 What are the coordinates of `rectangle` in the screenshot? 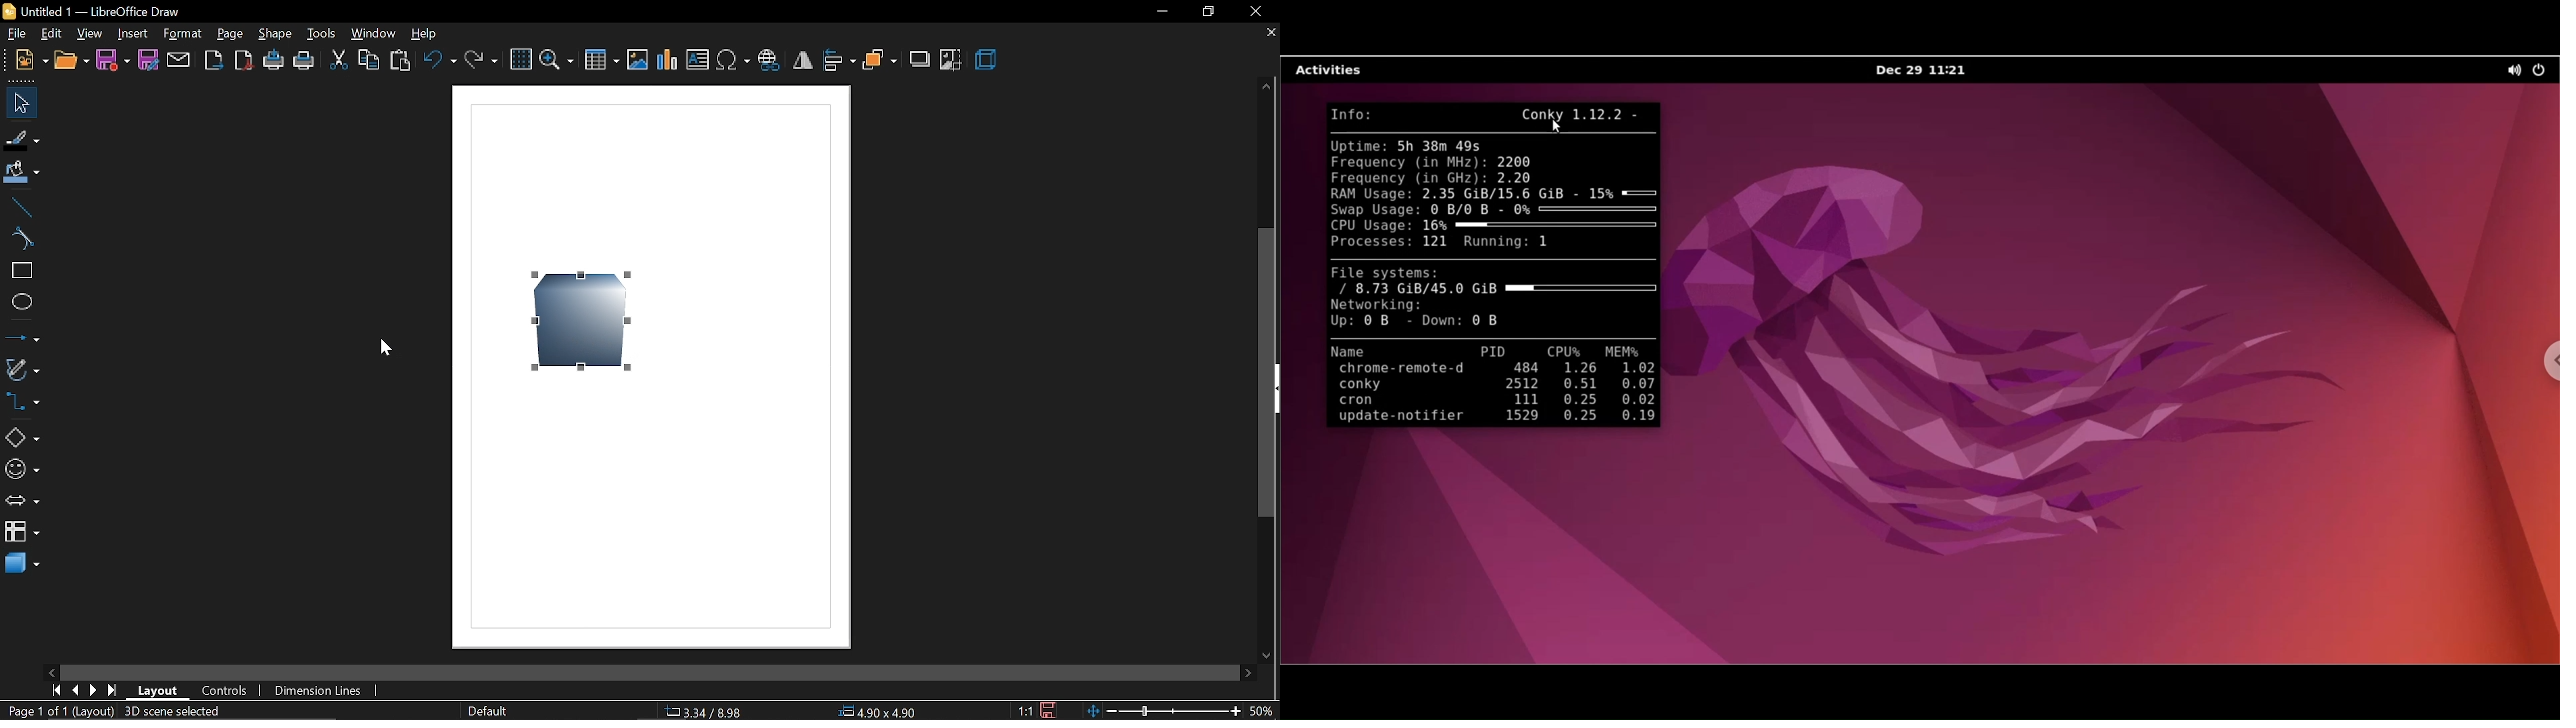 It's located at (21, 272).